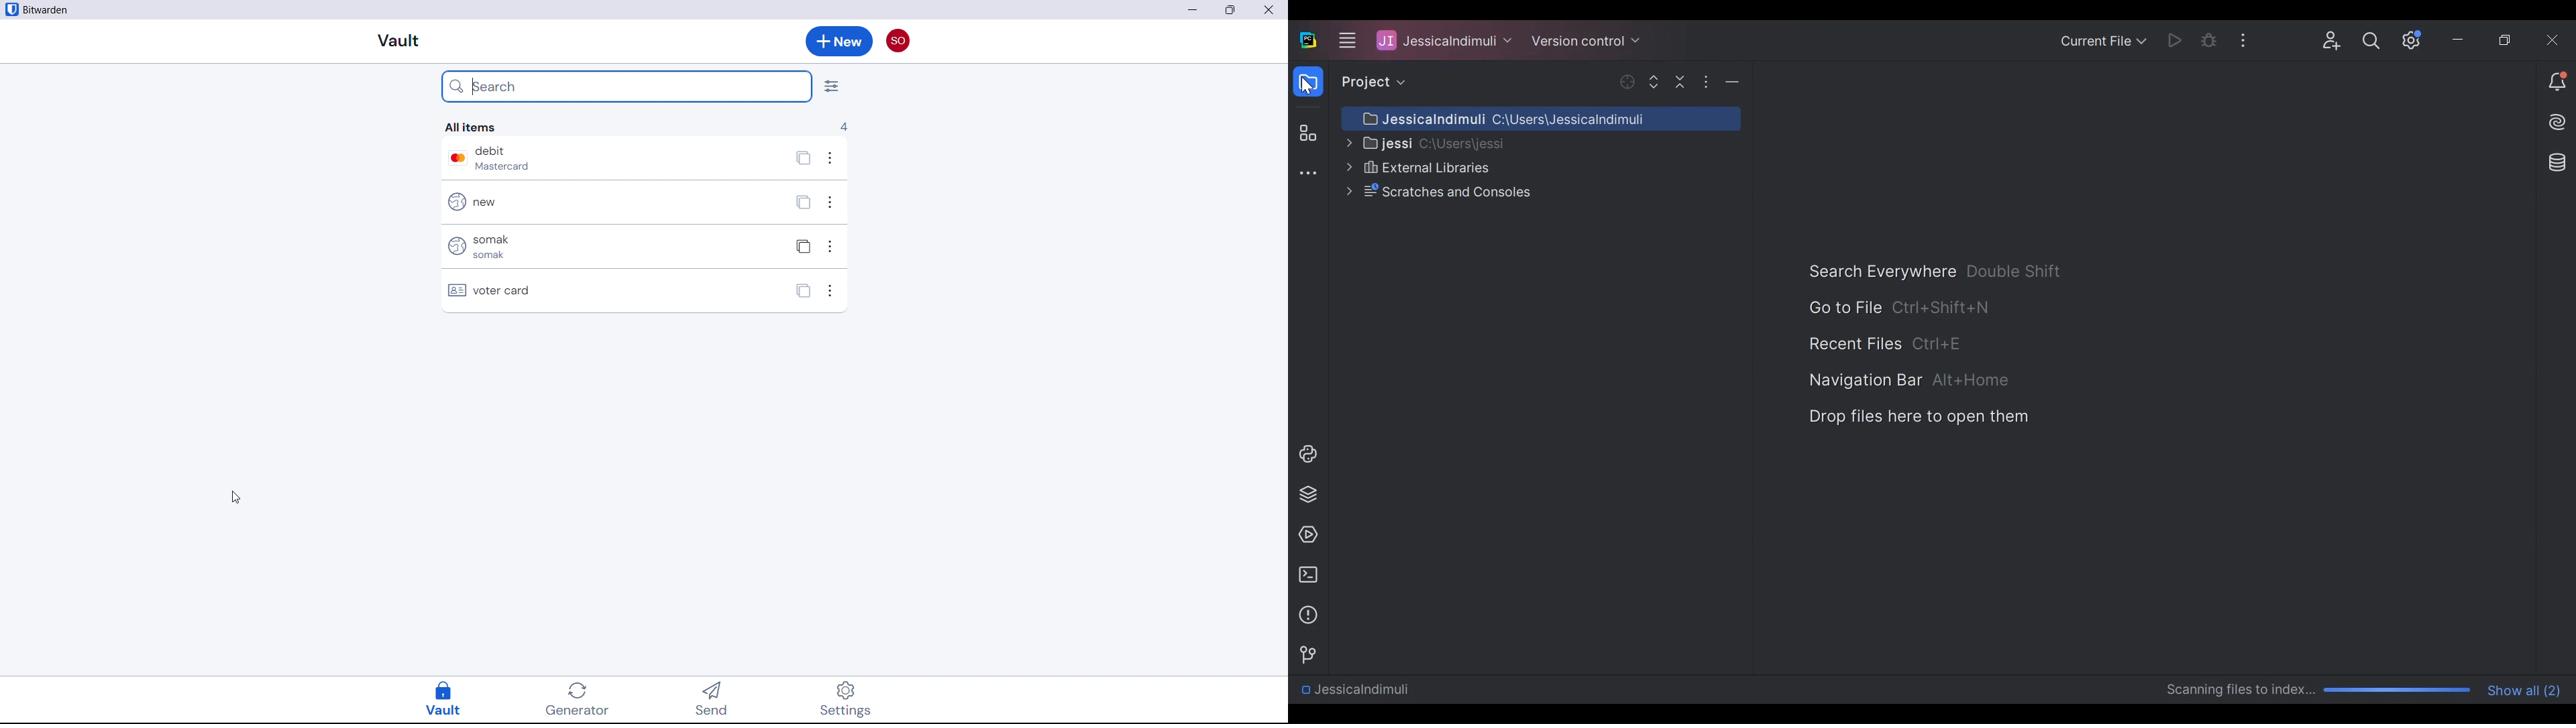  Describe the element at coordinates (839, 41) in the screenshot. I see `Add new entry ` at that location.